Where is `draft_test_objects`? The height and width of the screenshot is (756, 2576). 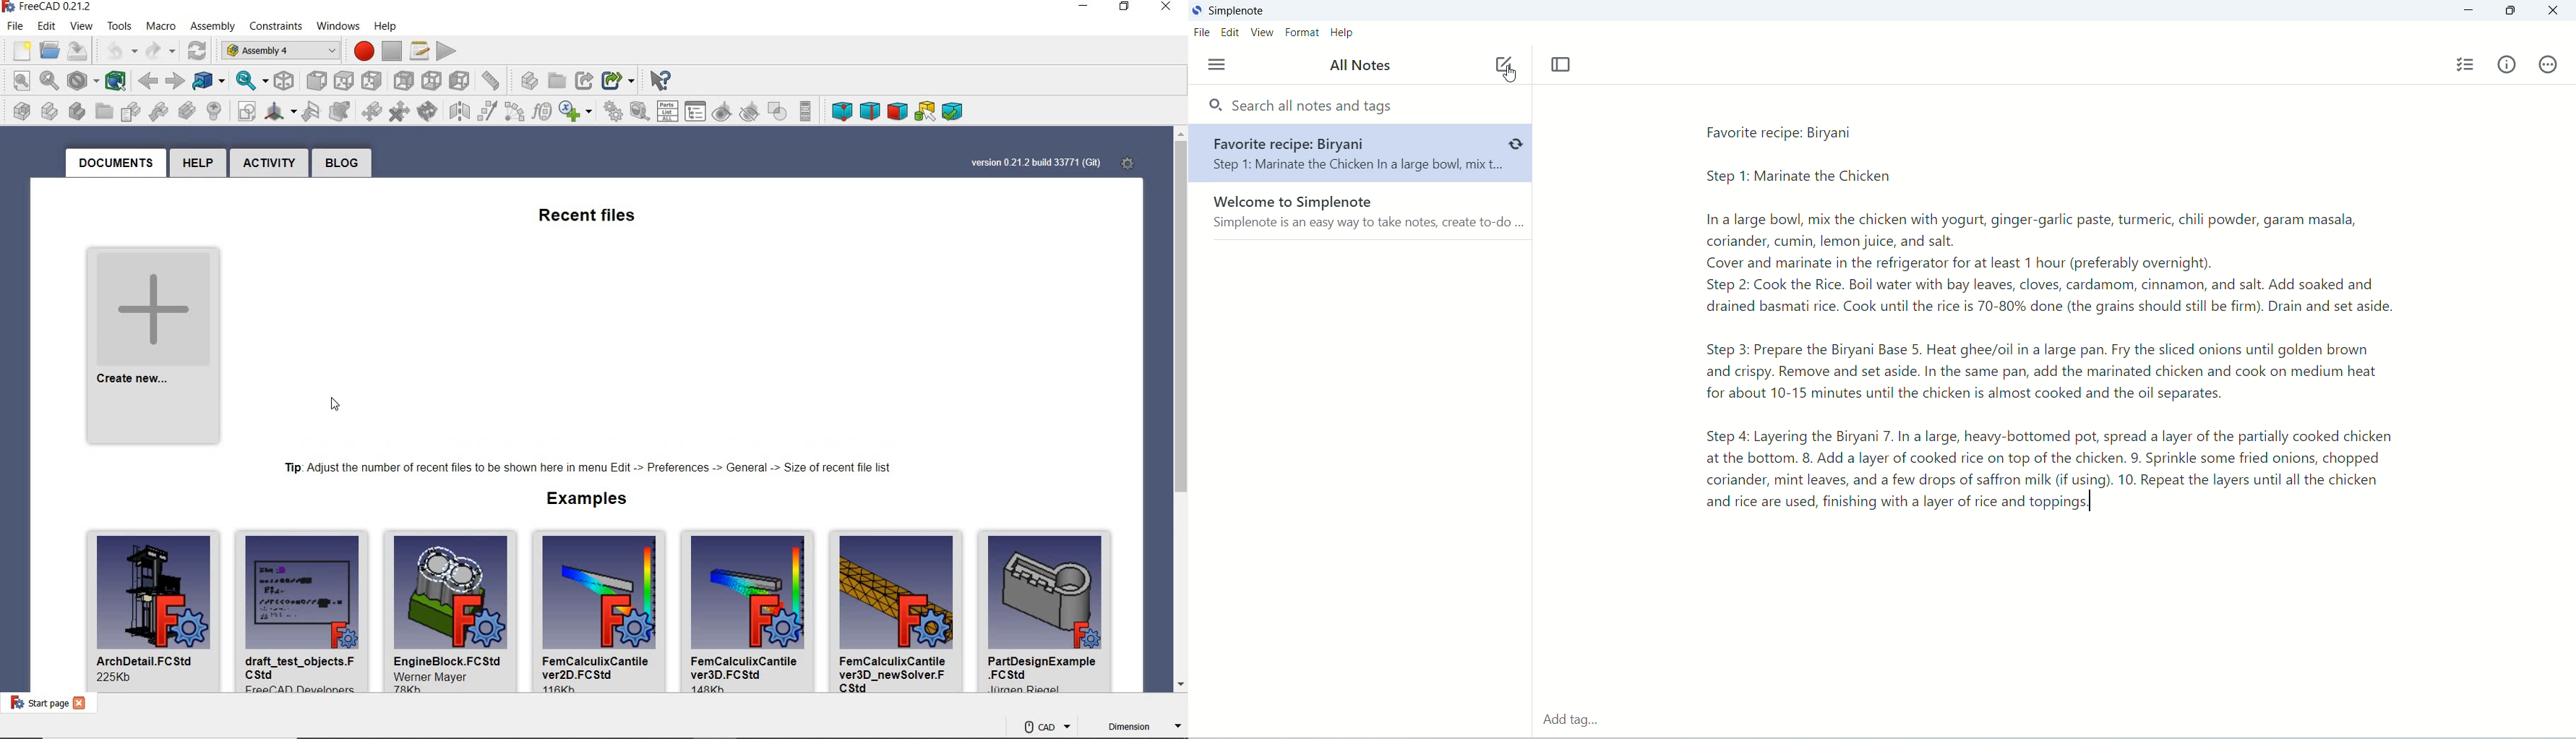 draft_test_objects is located at coordinates (306, 609).